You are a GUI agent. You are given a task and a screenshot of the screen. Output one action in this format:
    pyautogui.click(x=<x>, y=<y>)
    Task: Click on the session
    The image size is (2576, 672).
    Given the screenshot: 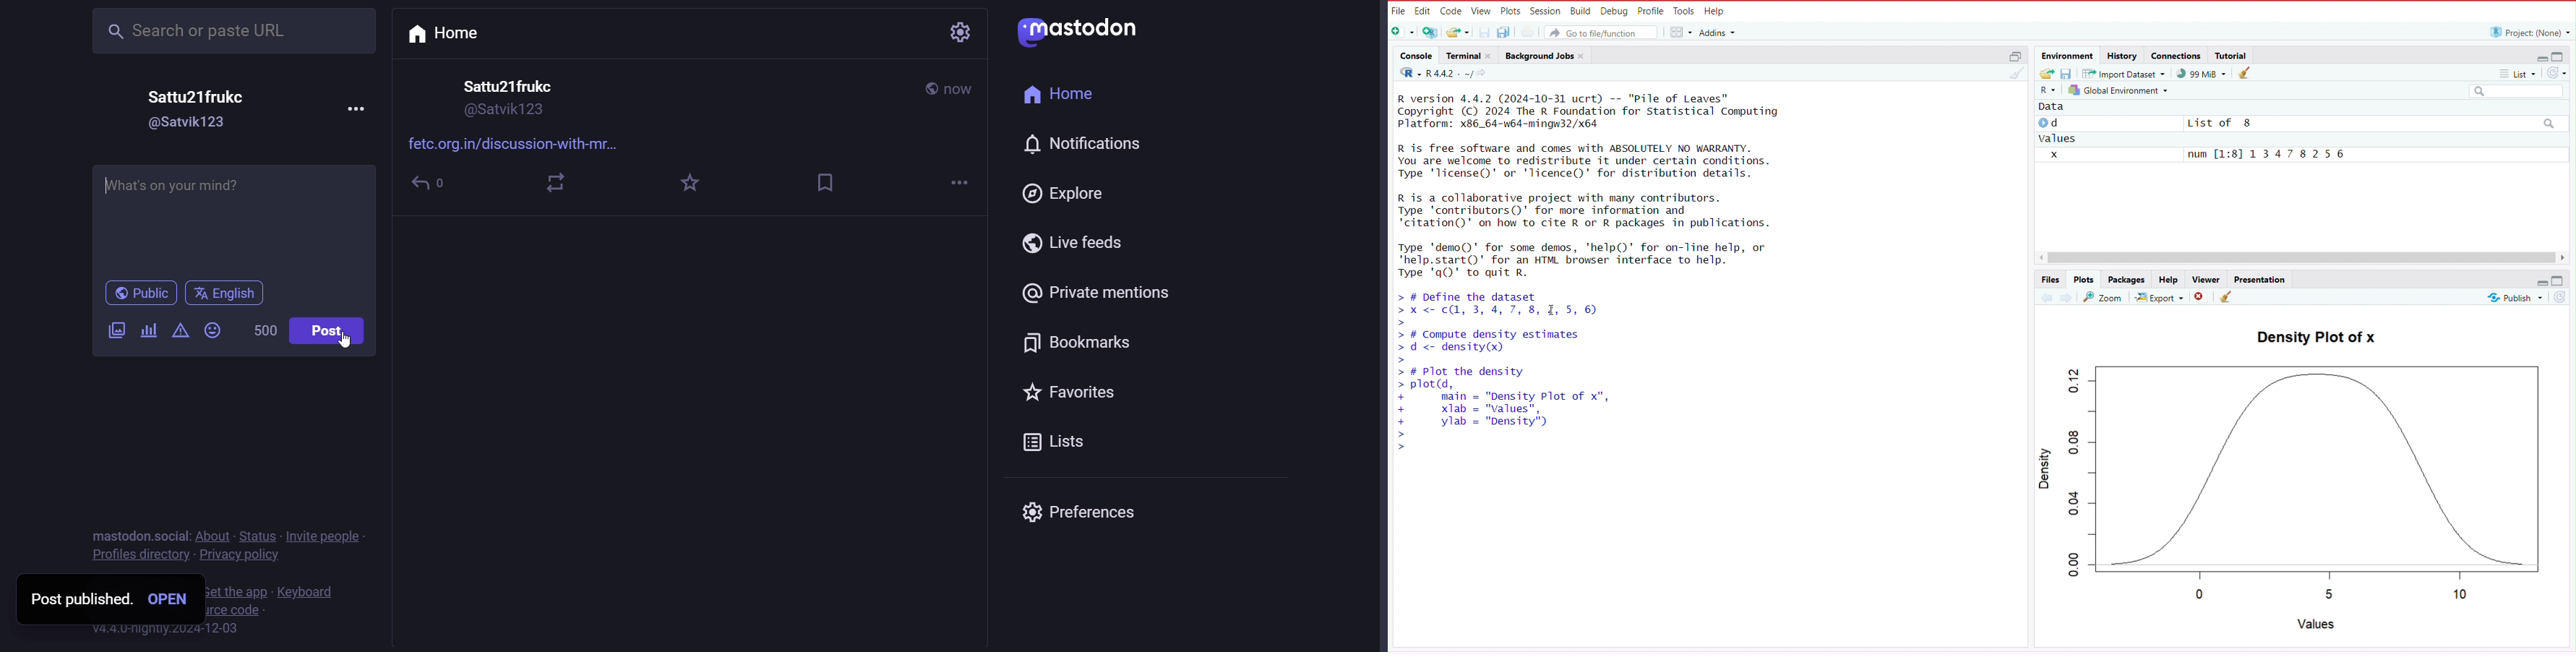 What is the action you would take?
    pyautogui.click(x=1547, y=9)
    